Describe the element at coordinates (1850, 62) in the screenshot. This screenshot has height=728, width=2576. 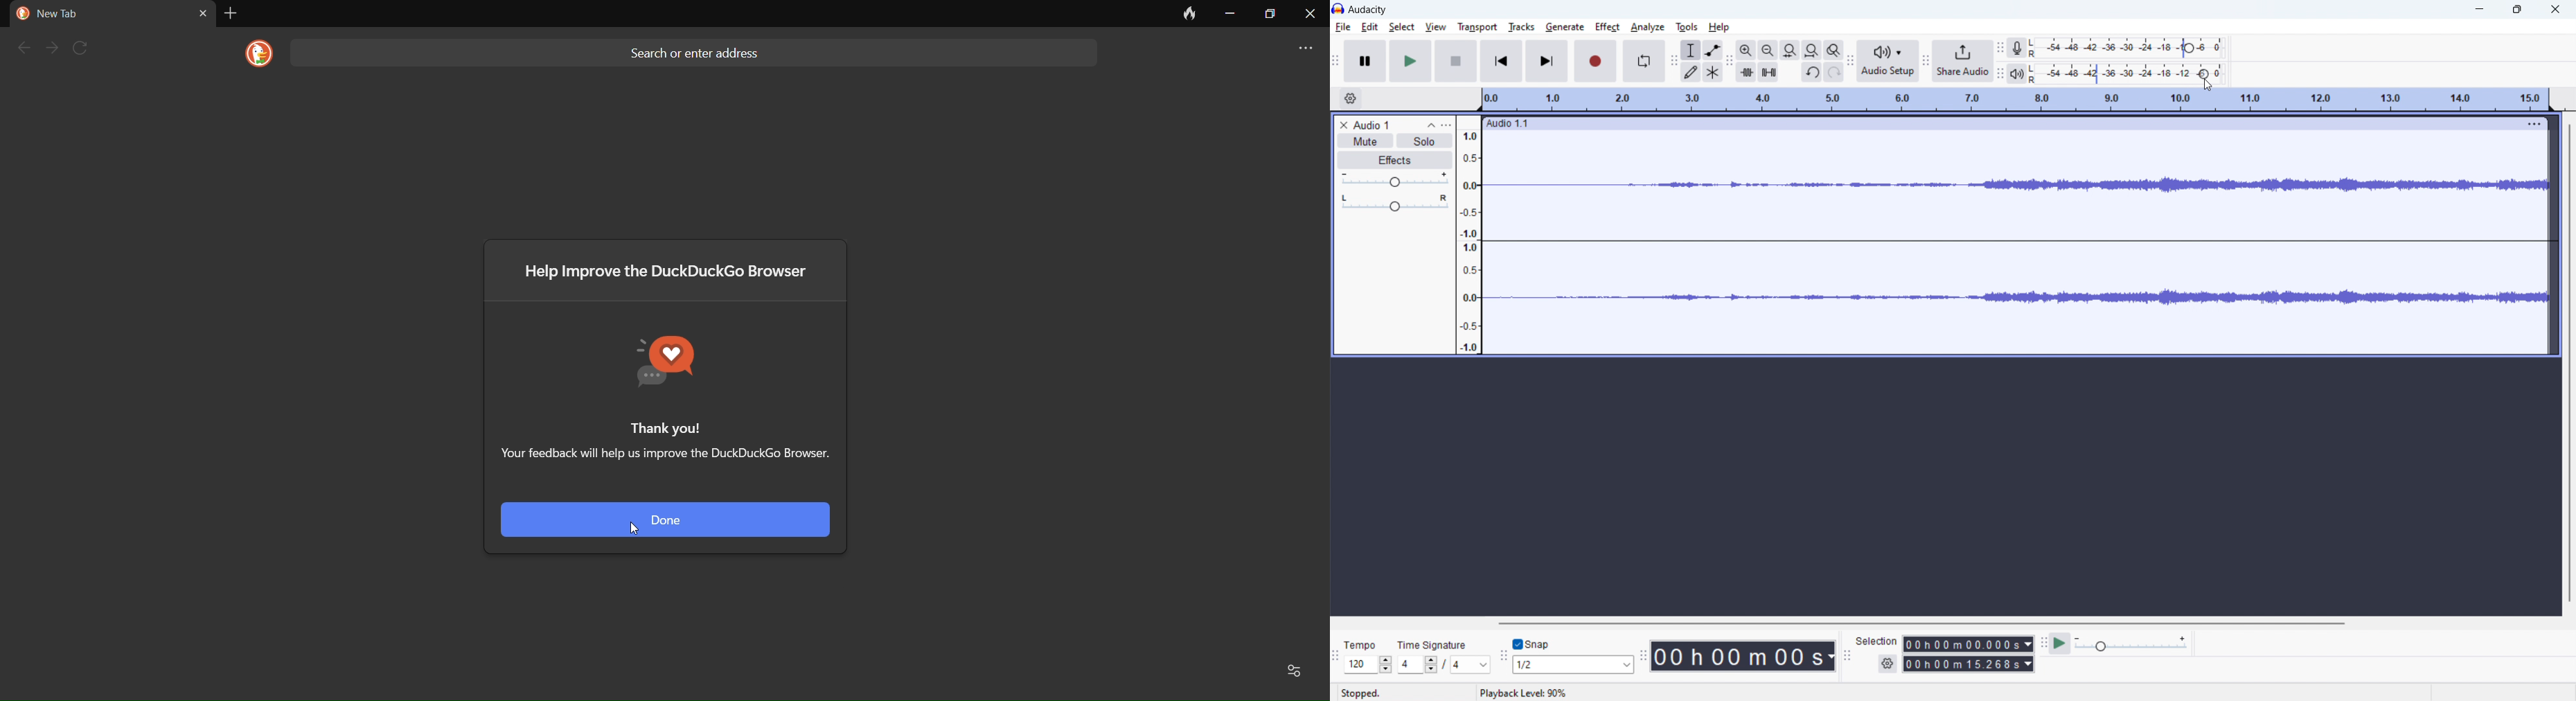
I see `Audio setup toolbar` at that location.